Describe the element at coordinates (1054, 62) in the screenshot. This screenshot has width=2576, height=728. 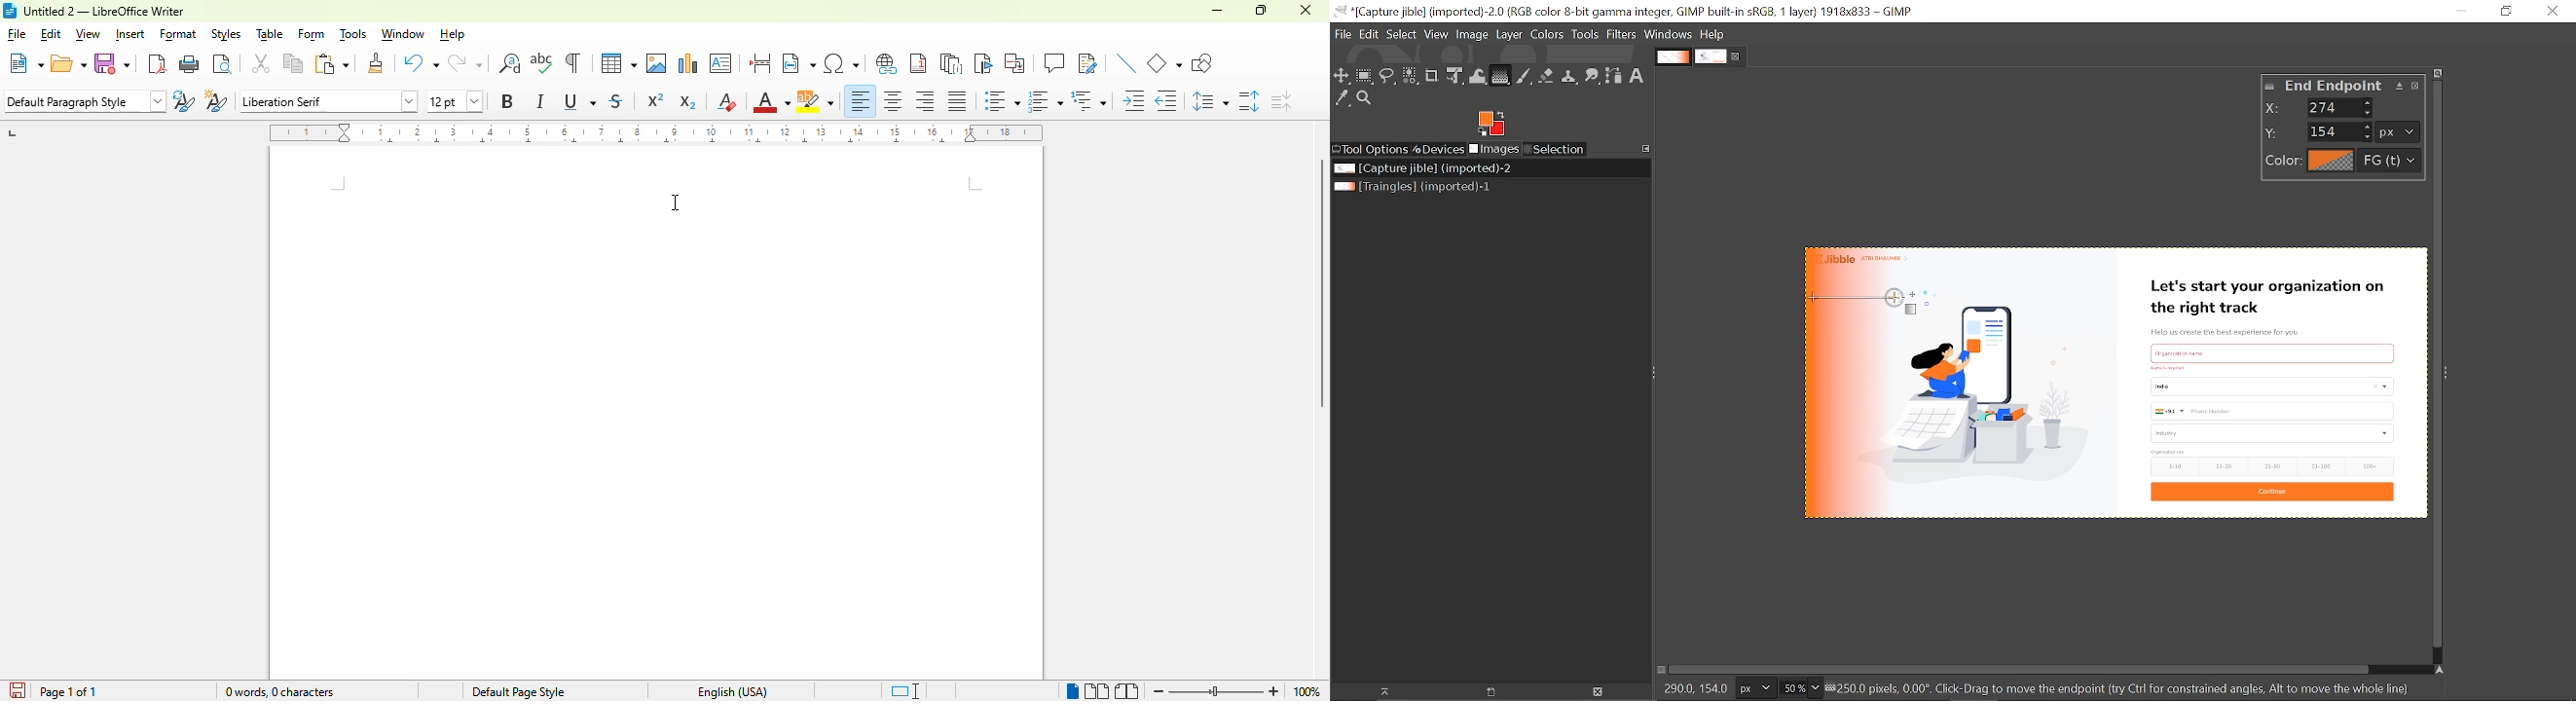
I see `insert comment` at that location.